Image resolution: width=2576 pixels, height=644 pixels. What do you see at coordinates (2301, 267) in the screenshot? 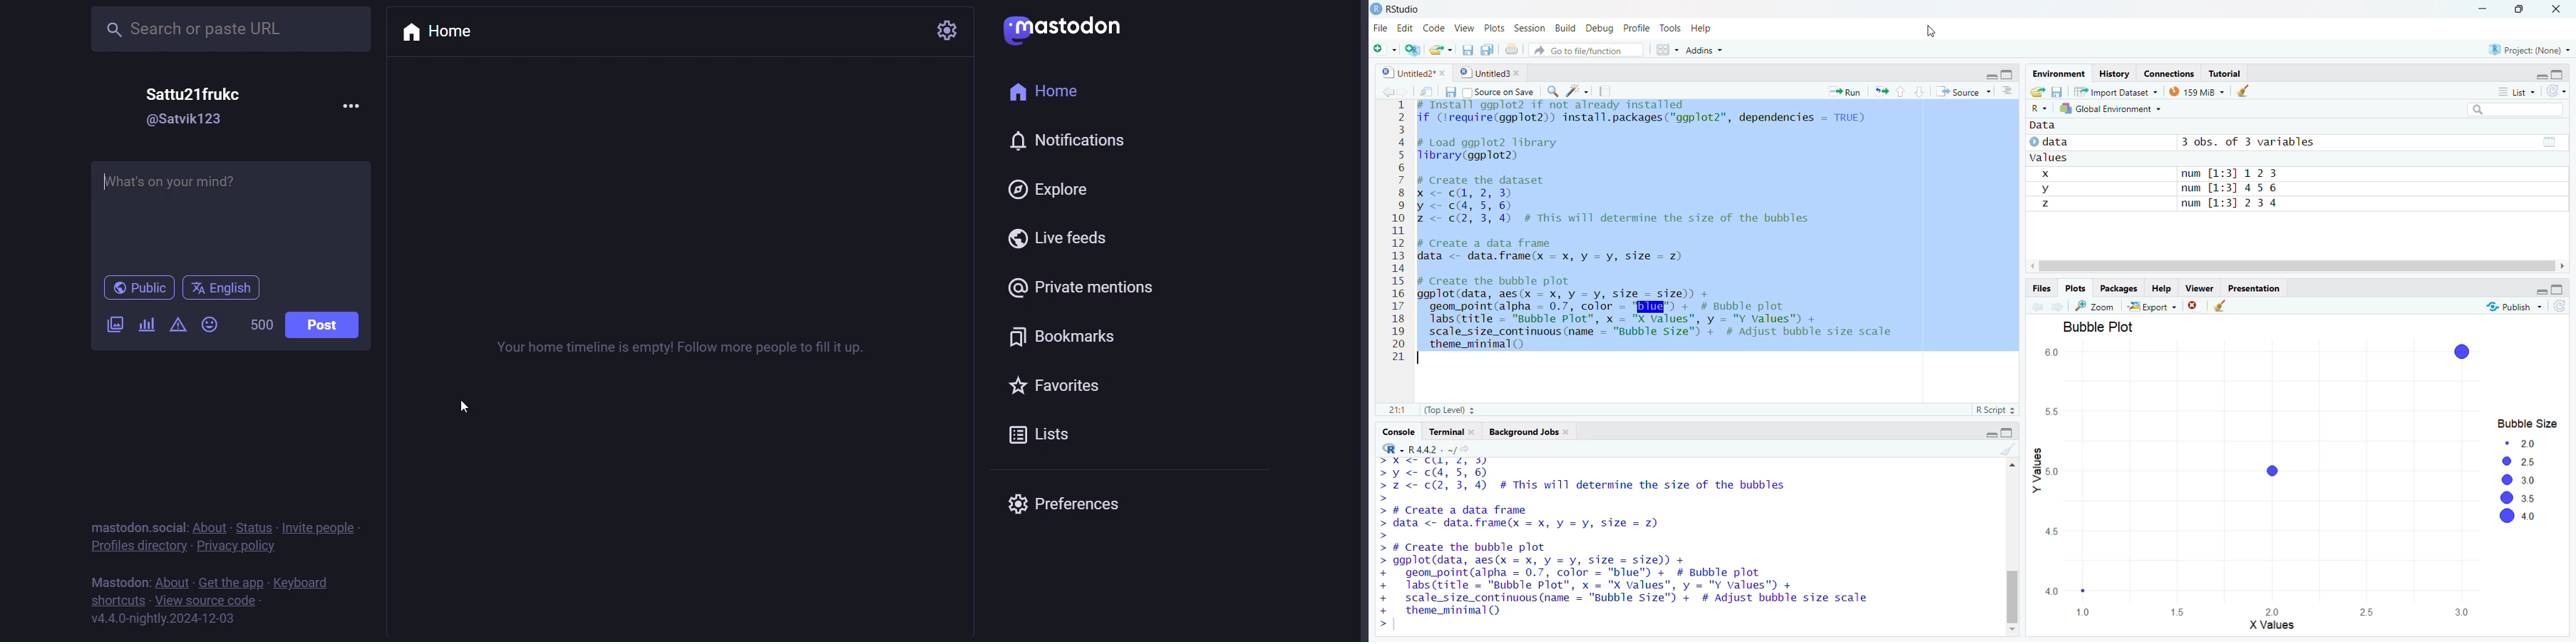
I see `scrollbar` at bounding box center [2301, 267].